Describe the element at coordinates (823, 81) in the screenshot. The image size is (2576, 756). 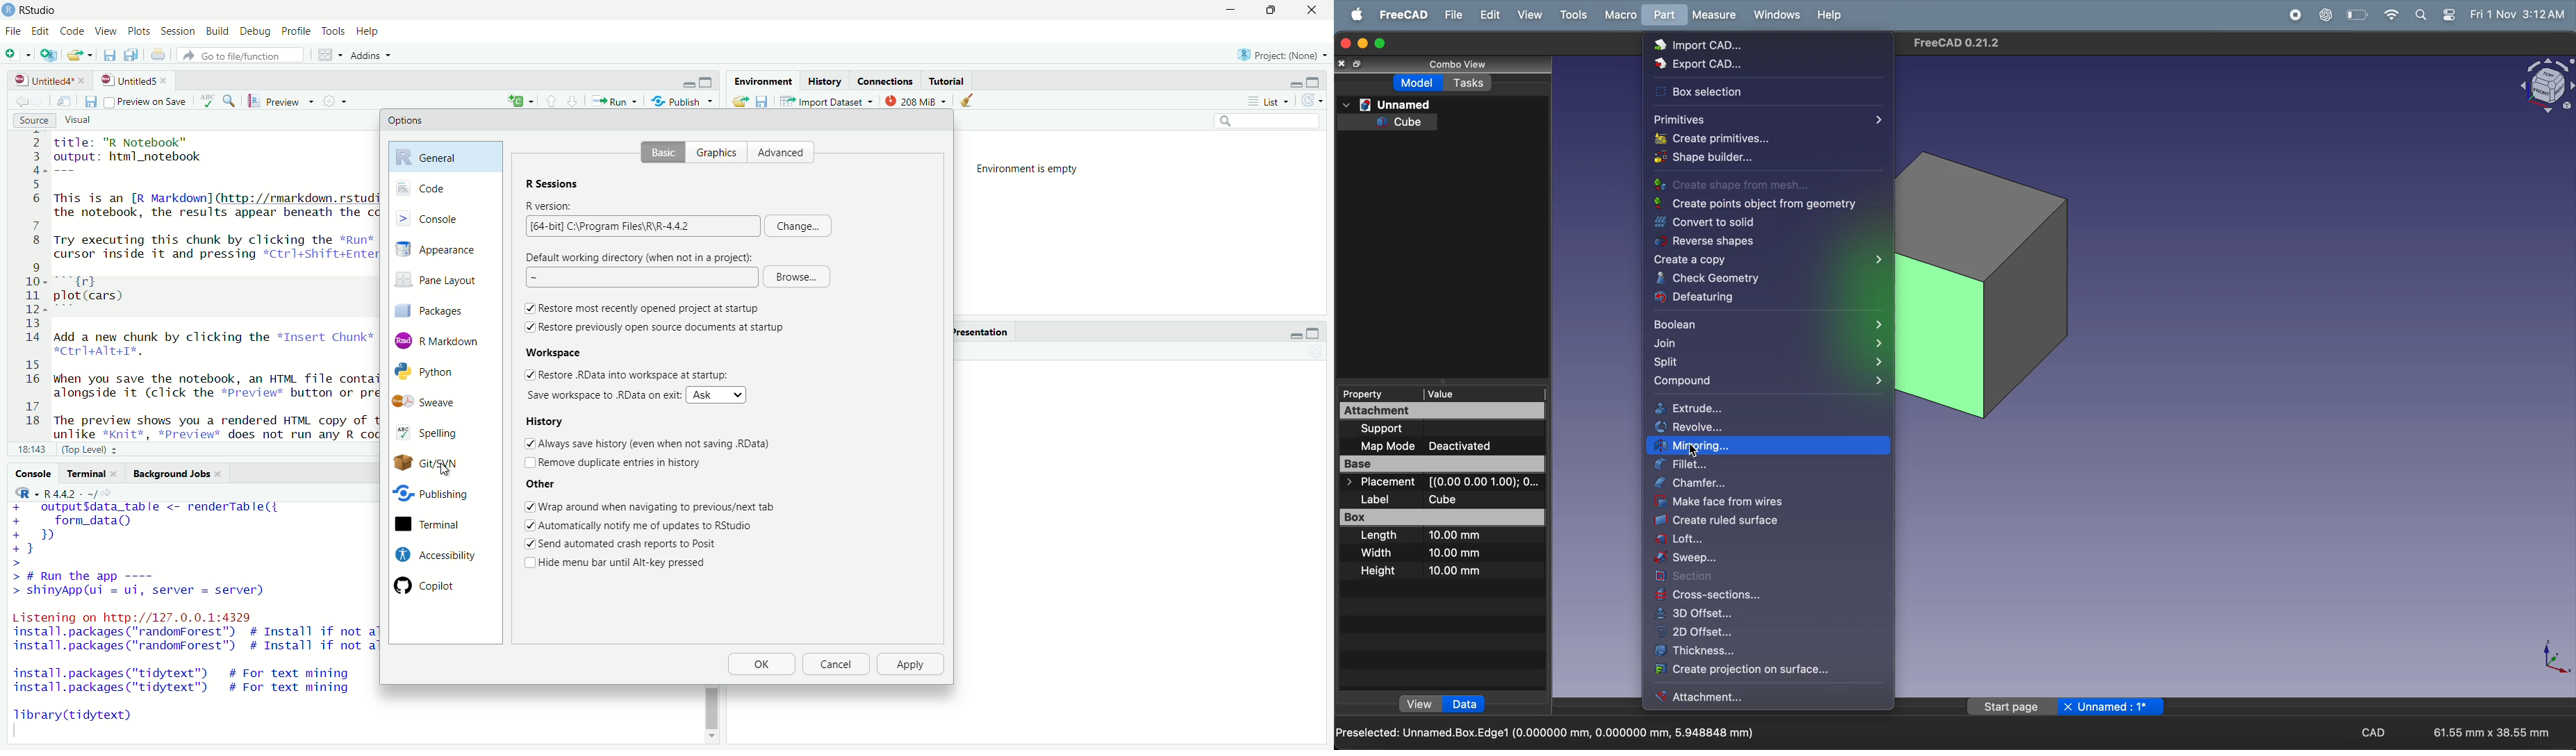
I see `History` at that location.